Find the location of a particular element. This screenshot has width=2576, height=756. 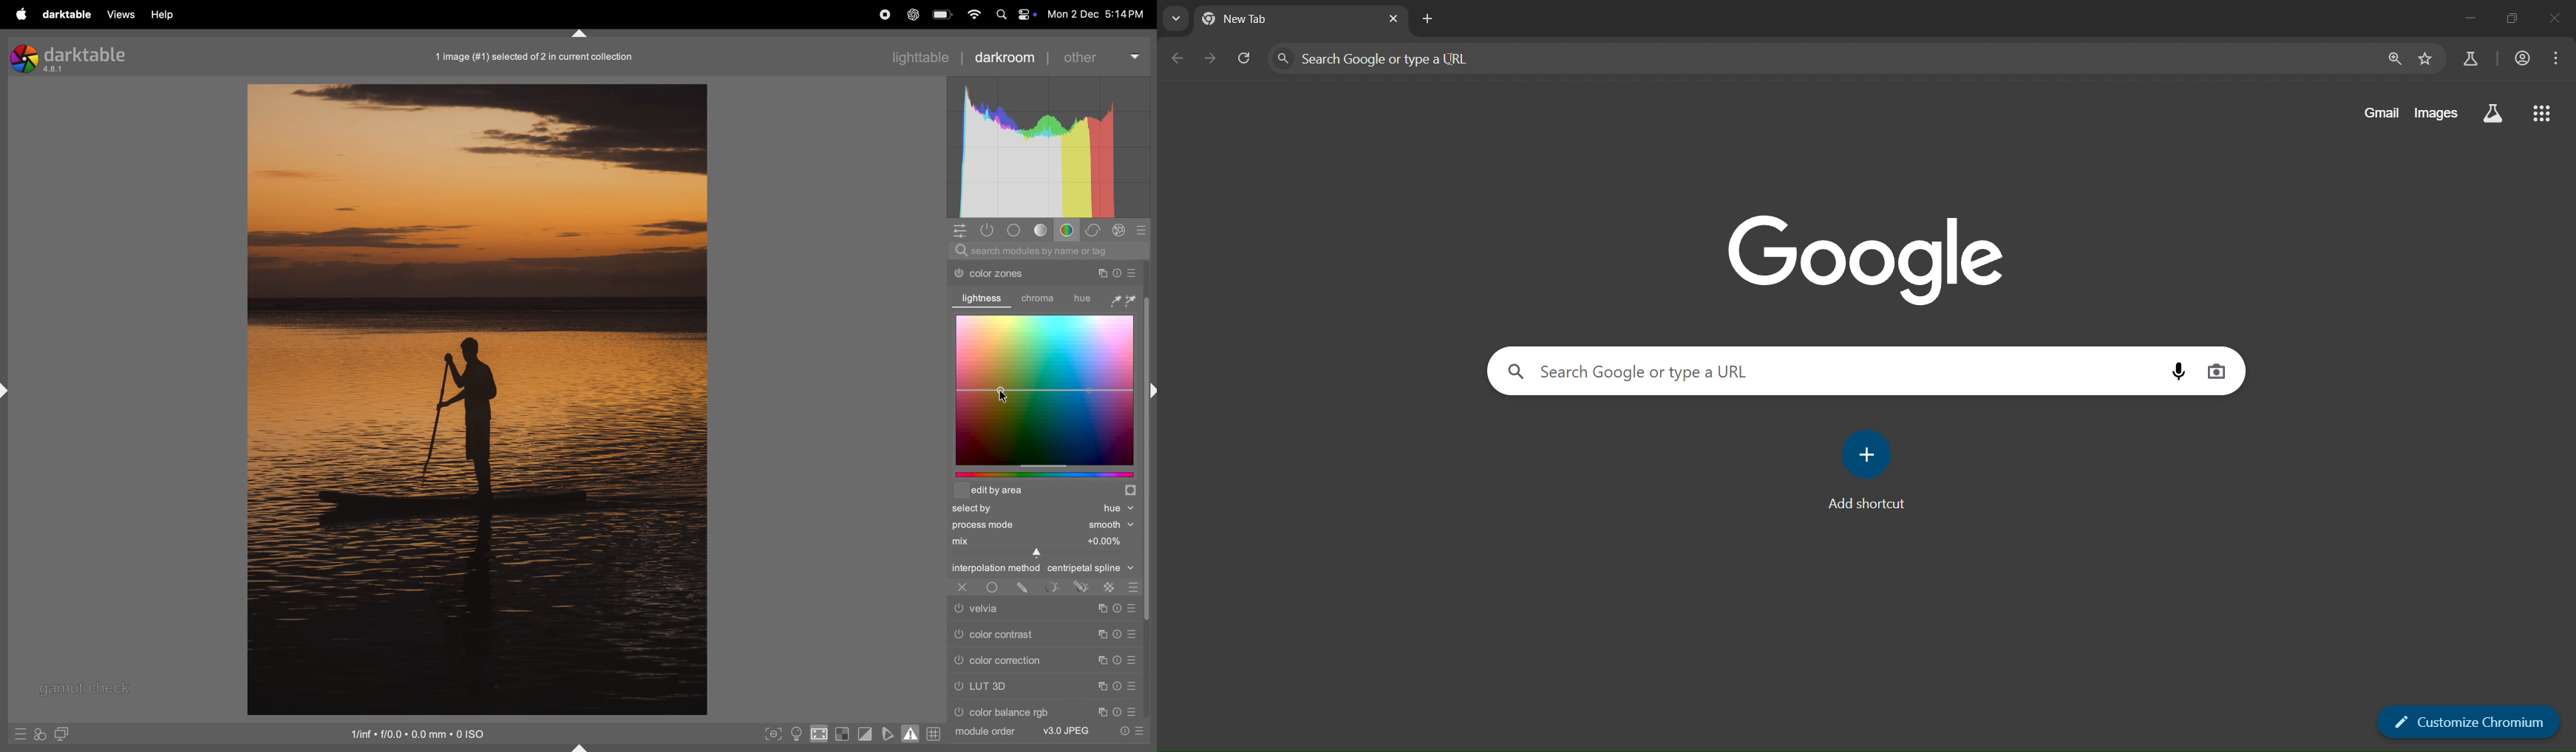

lightness is located at coordinates (984, 298).